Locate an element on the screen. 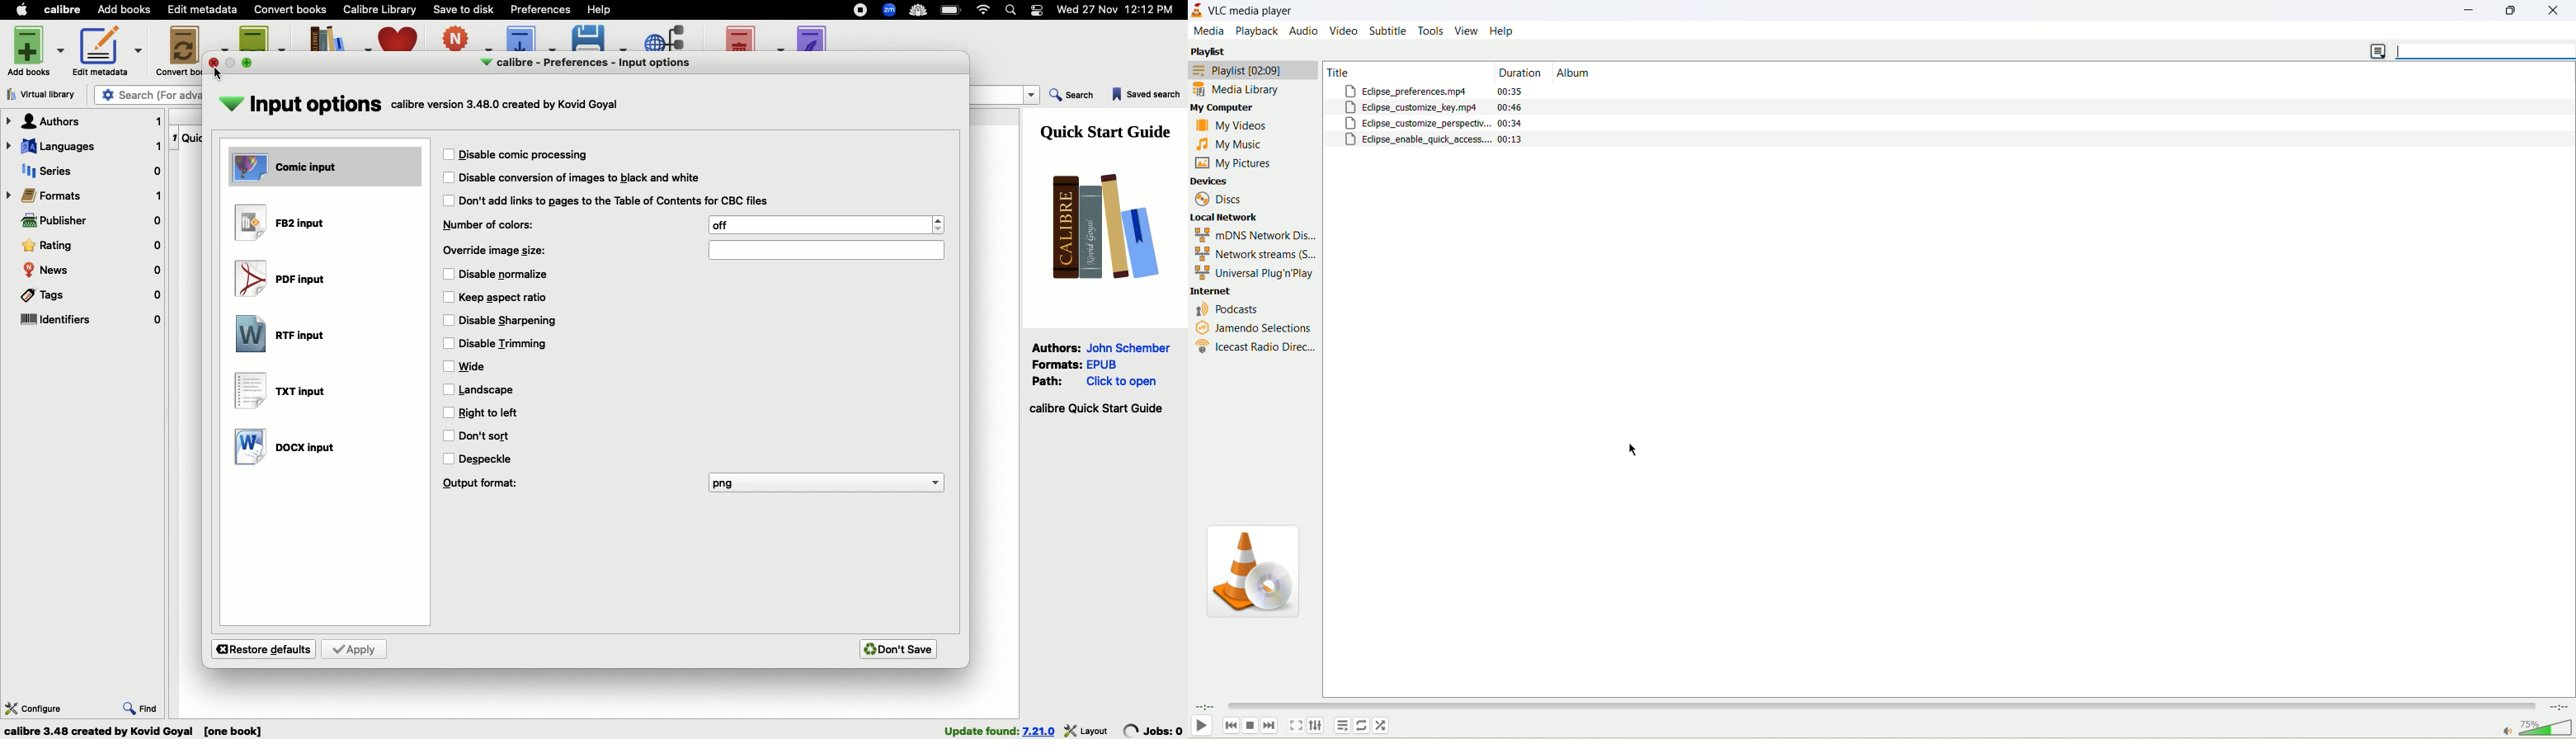  DOCX is located at coordinates (286, 447).